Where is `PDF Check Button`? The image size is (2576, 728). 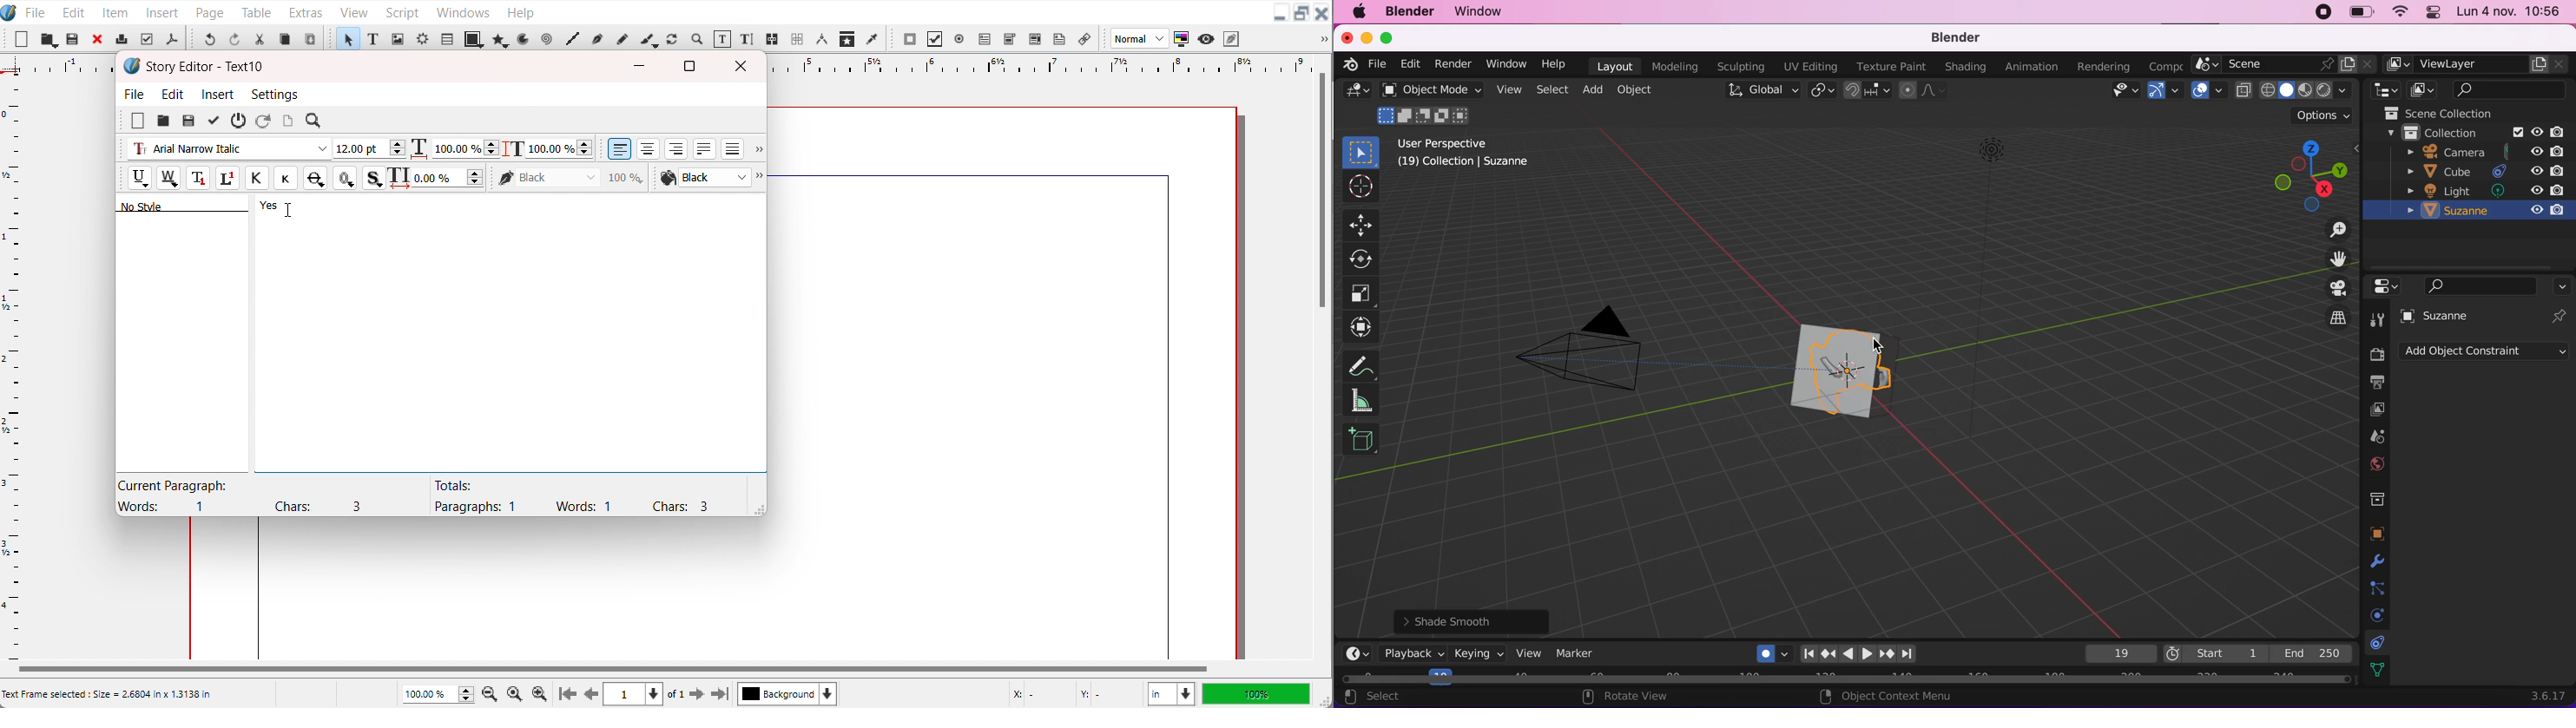
PDF Check Button is located at coordinates (934, 39).